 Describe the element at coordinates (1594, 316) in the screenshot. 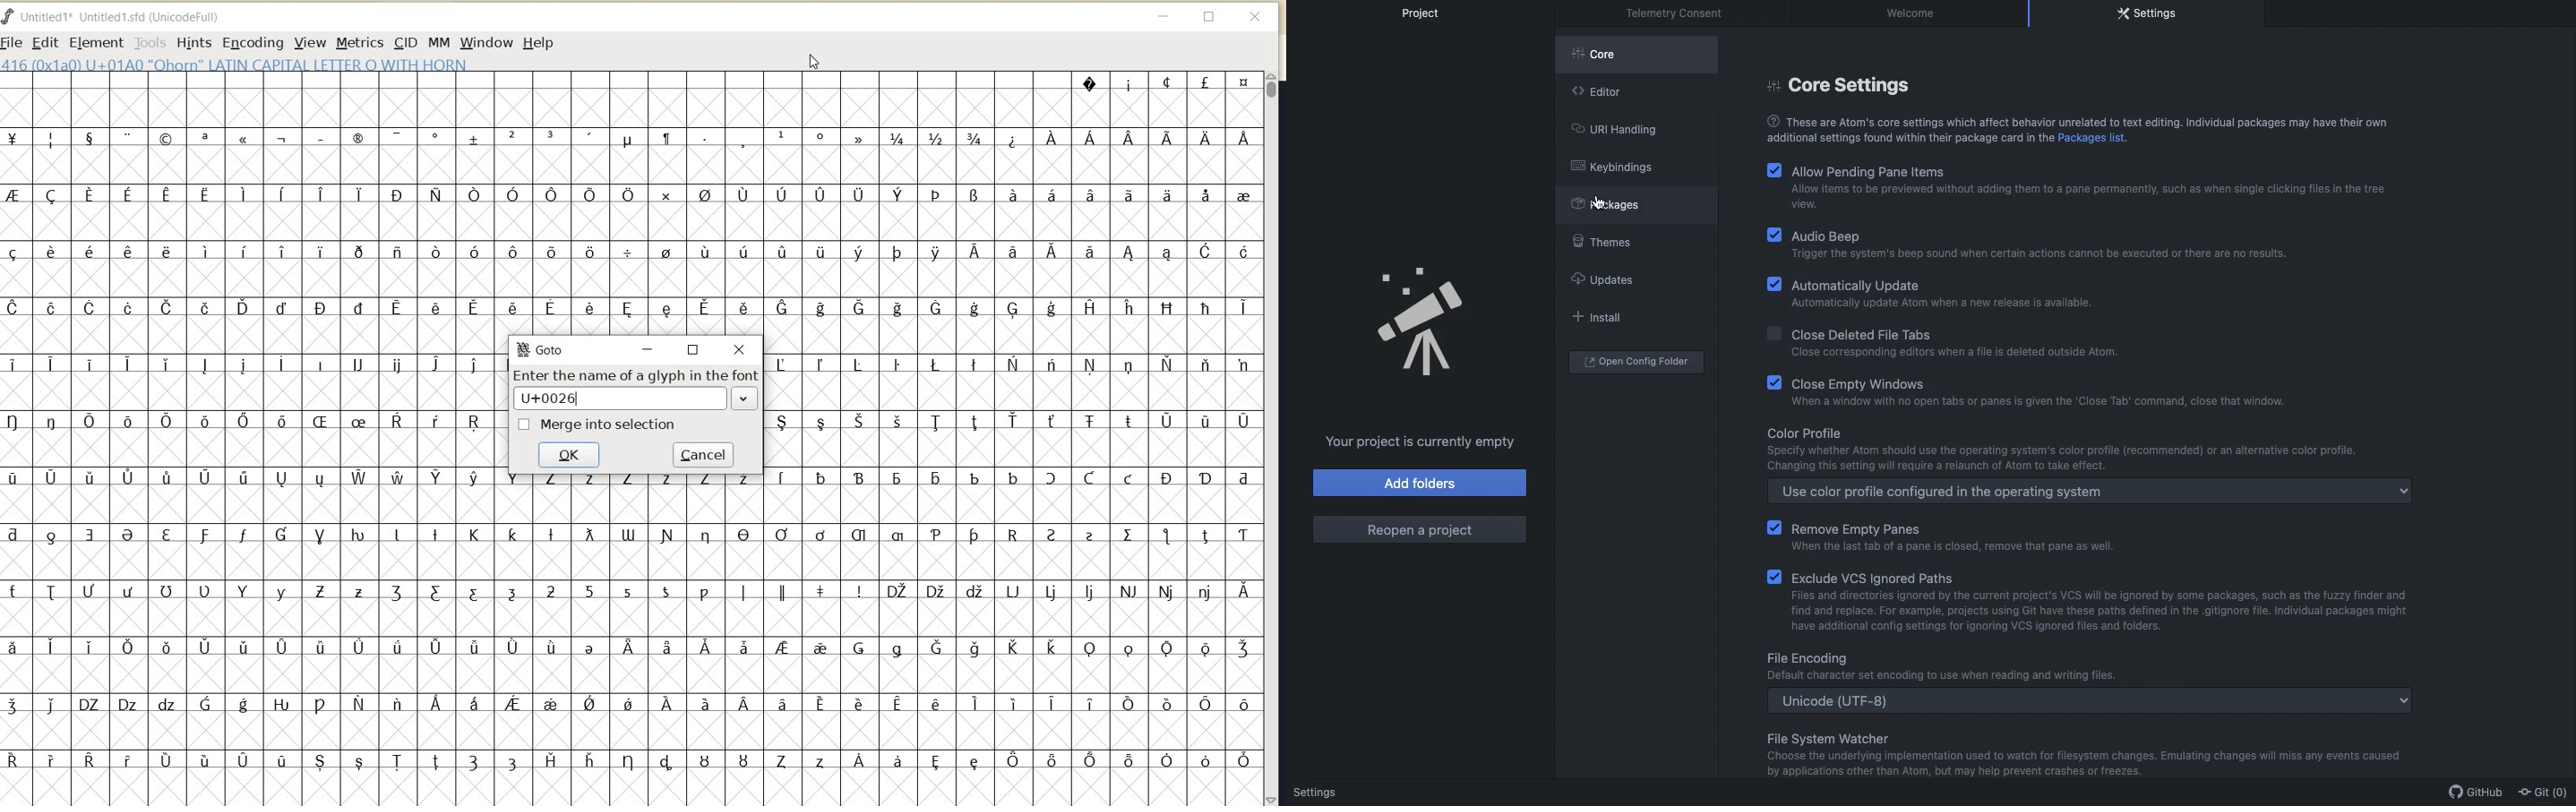

I see `Install` at that location.